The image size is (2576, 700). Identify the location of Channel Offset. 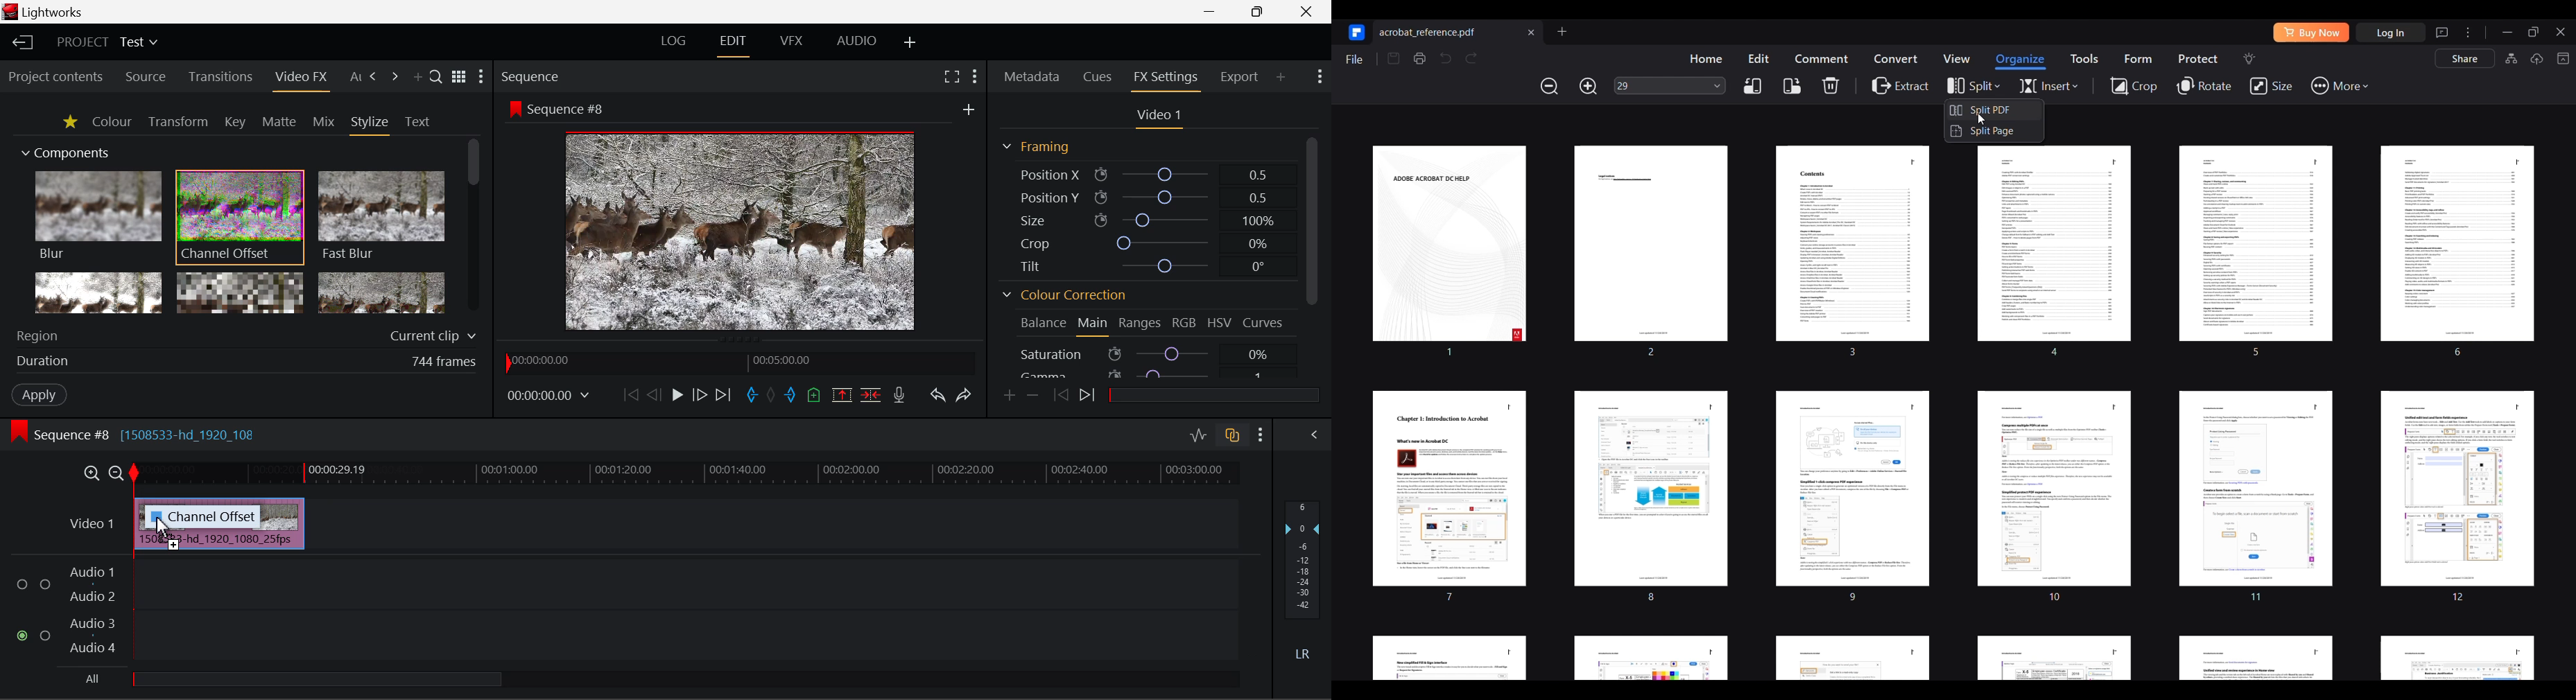
(240, 218).